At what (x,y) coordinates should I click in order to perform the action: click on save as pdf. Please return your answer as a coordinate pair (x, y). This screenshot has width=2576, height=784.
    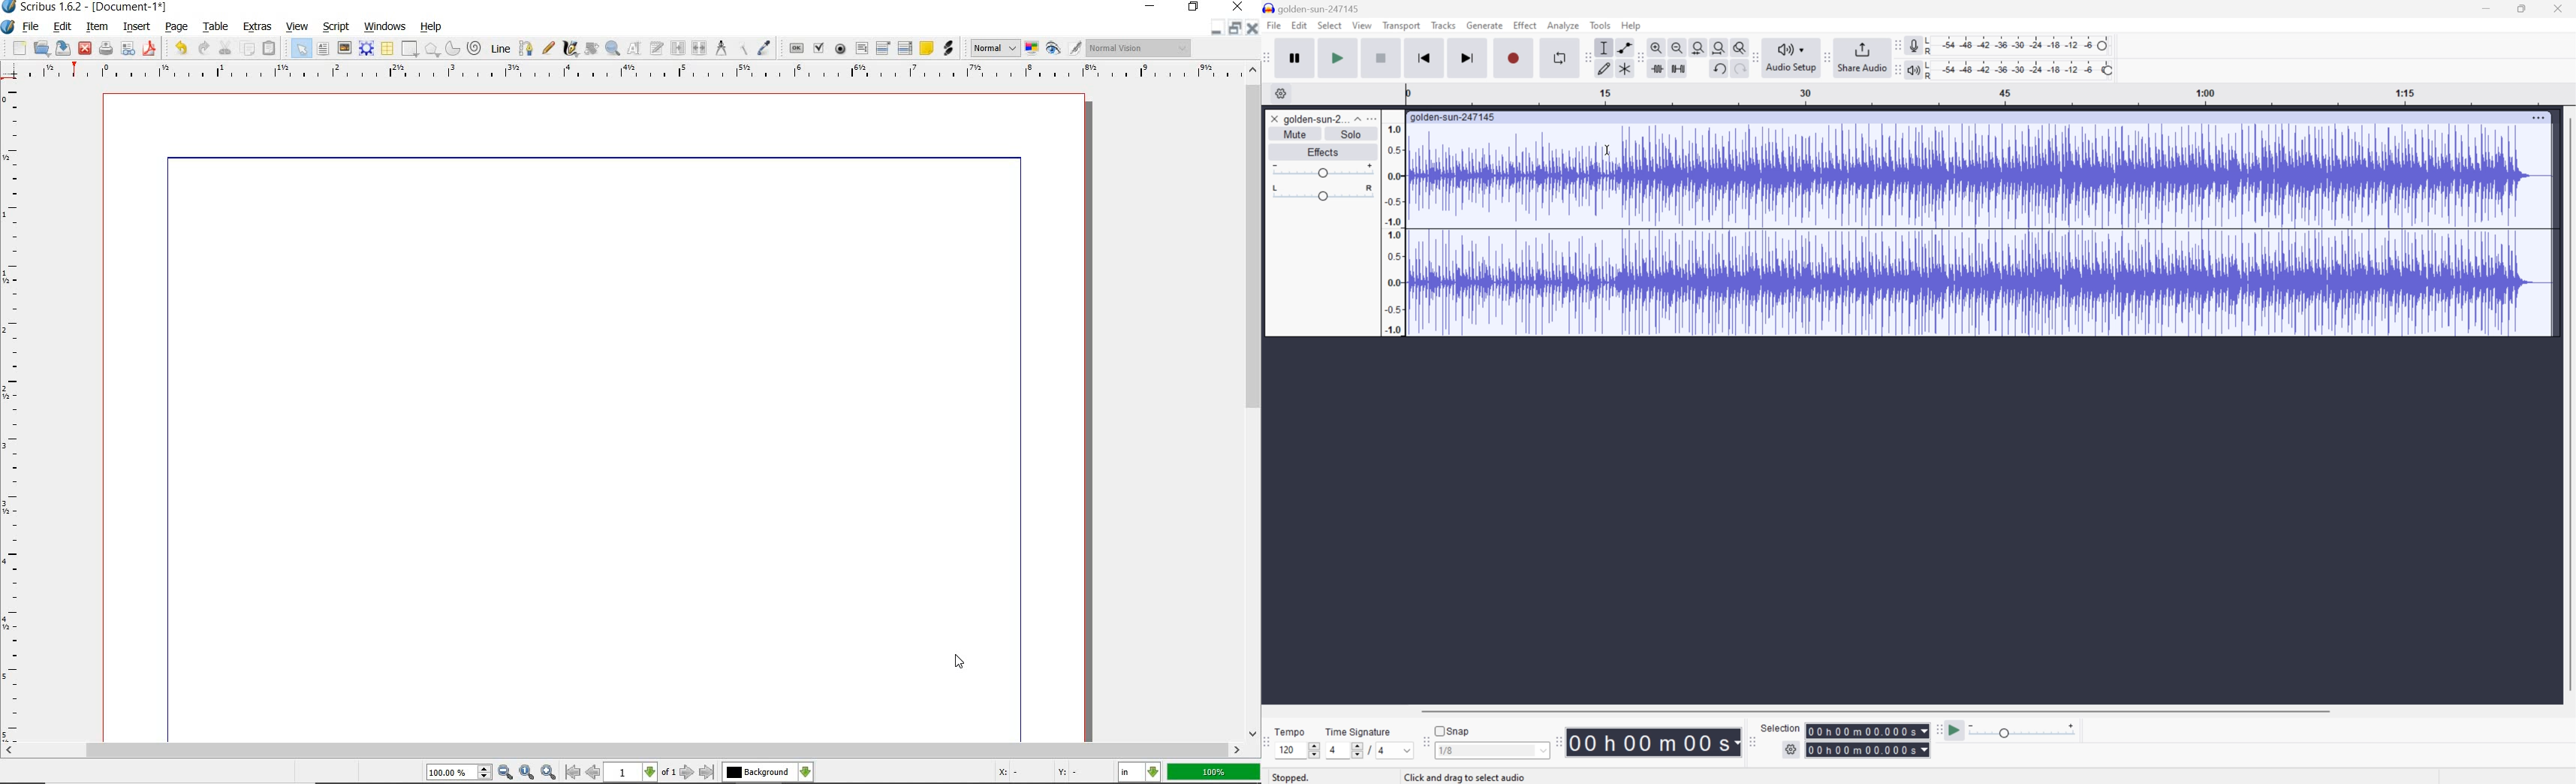
    Looking at the image, I should click on (149, 50).